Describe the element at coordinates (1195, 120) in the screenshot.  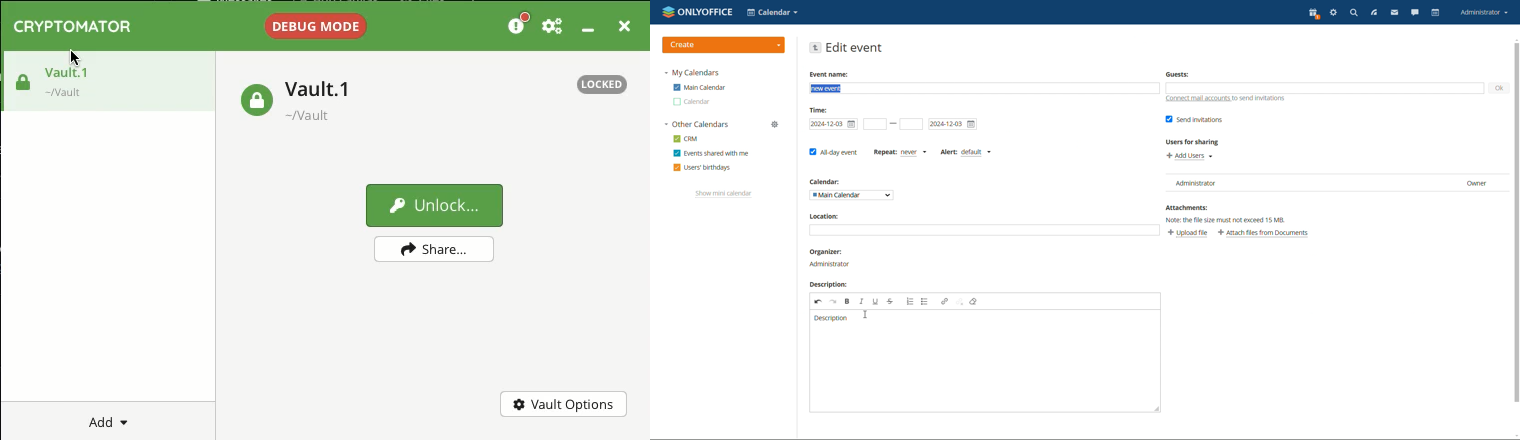
I see `send invitations` at that location.